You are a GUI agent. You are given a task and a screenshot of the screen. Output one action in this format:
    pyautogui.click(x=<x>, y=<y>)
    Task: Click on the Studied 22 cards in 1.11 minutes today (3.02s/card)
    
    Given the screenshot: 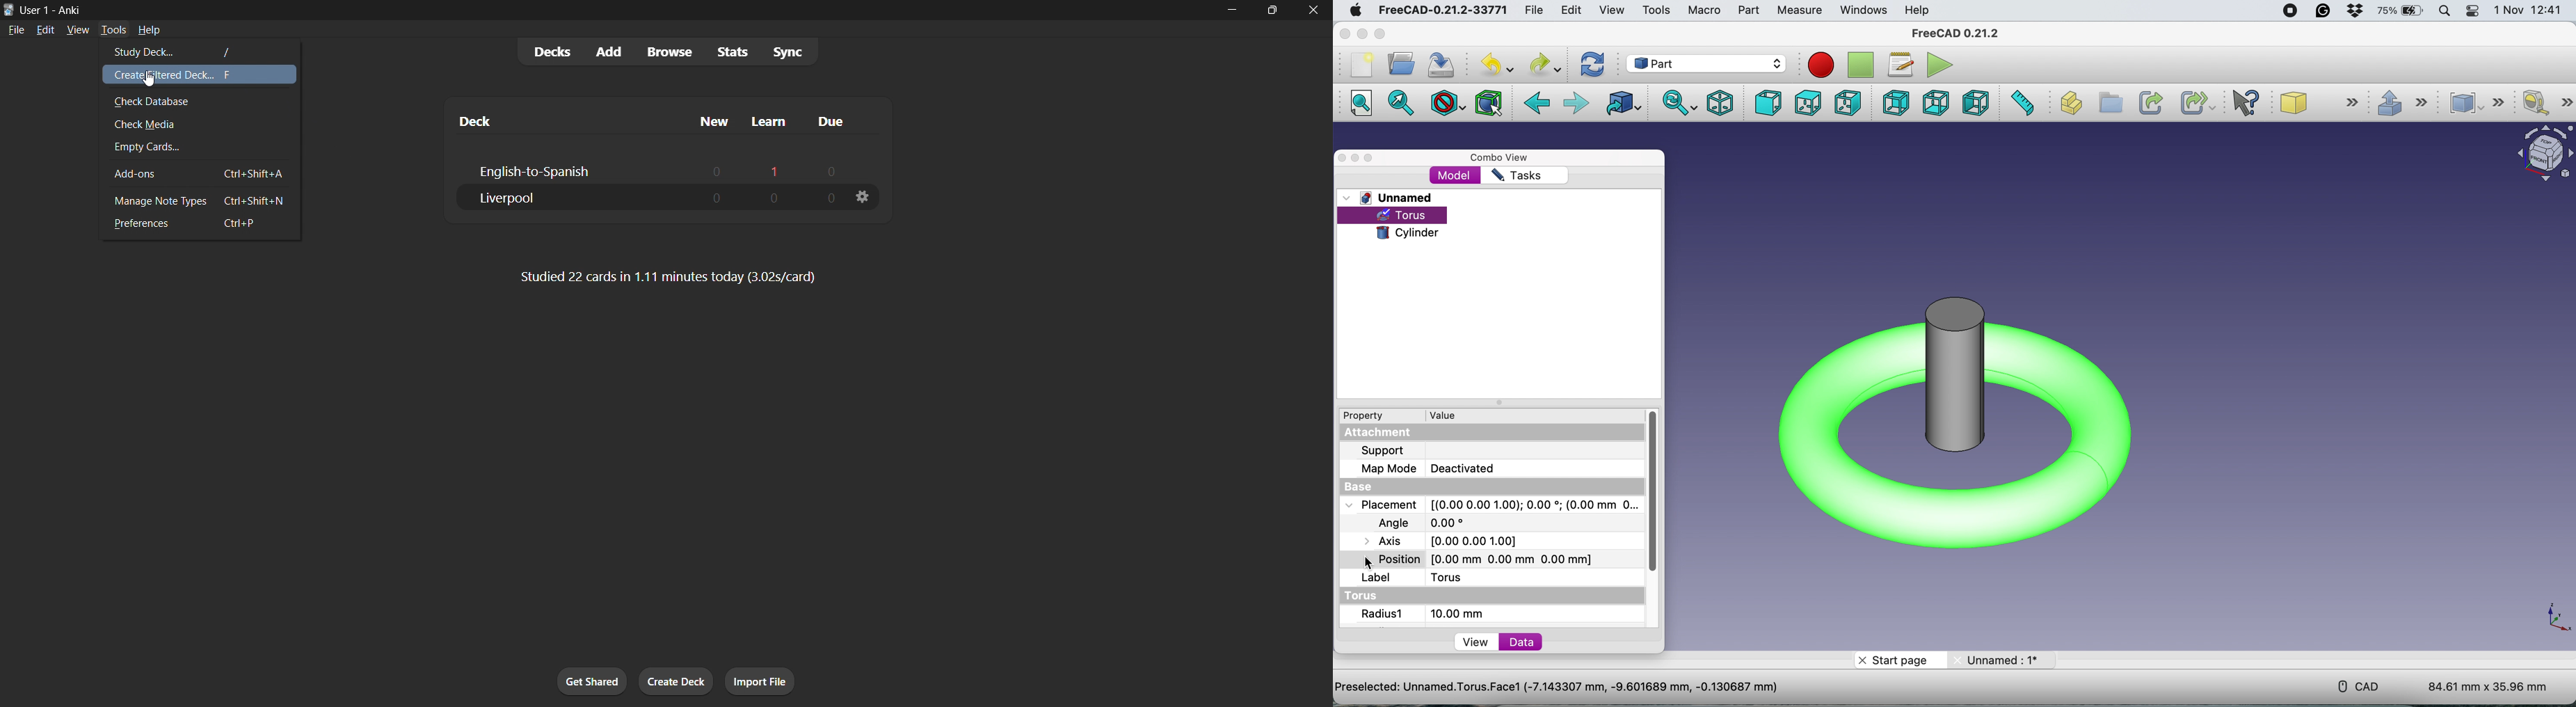 What is the action you would take?
    pyautogui.click(x=675, y=276)
    